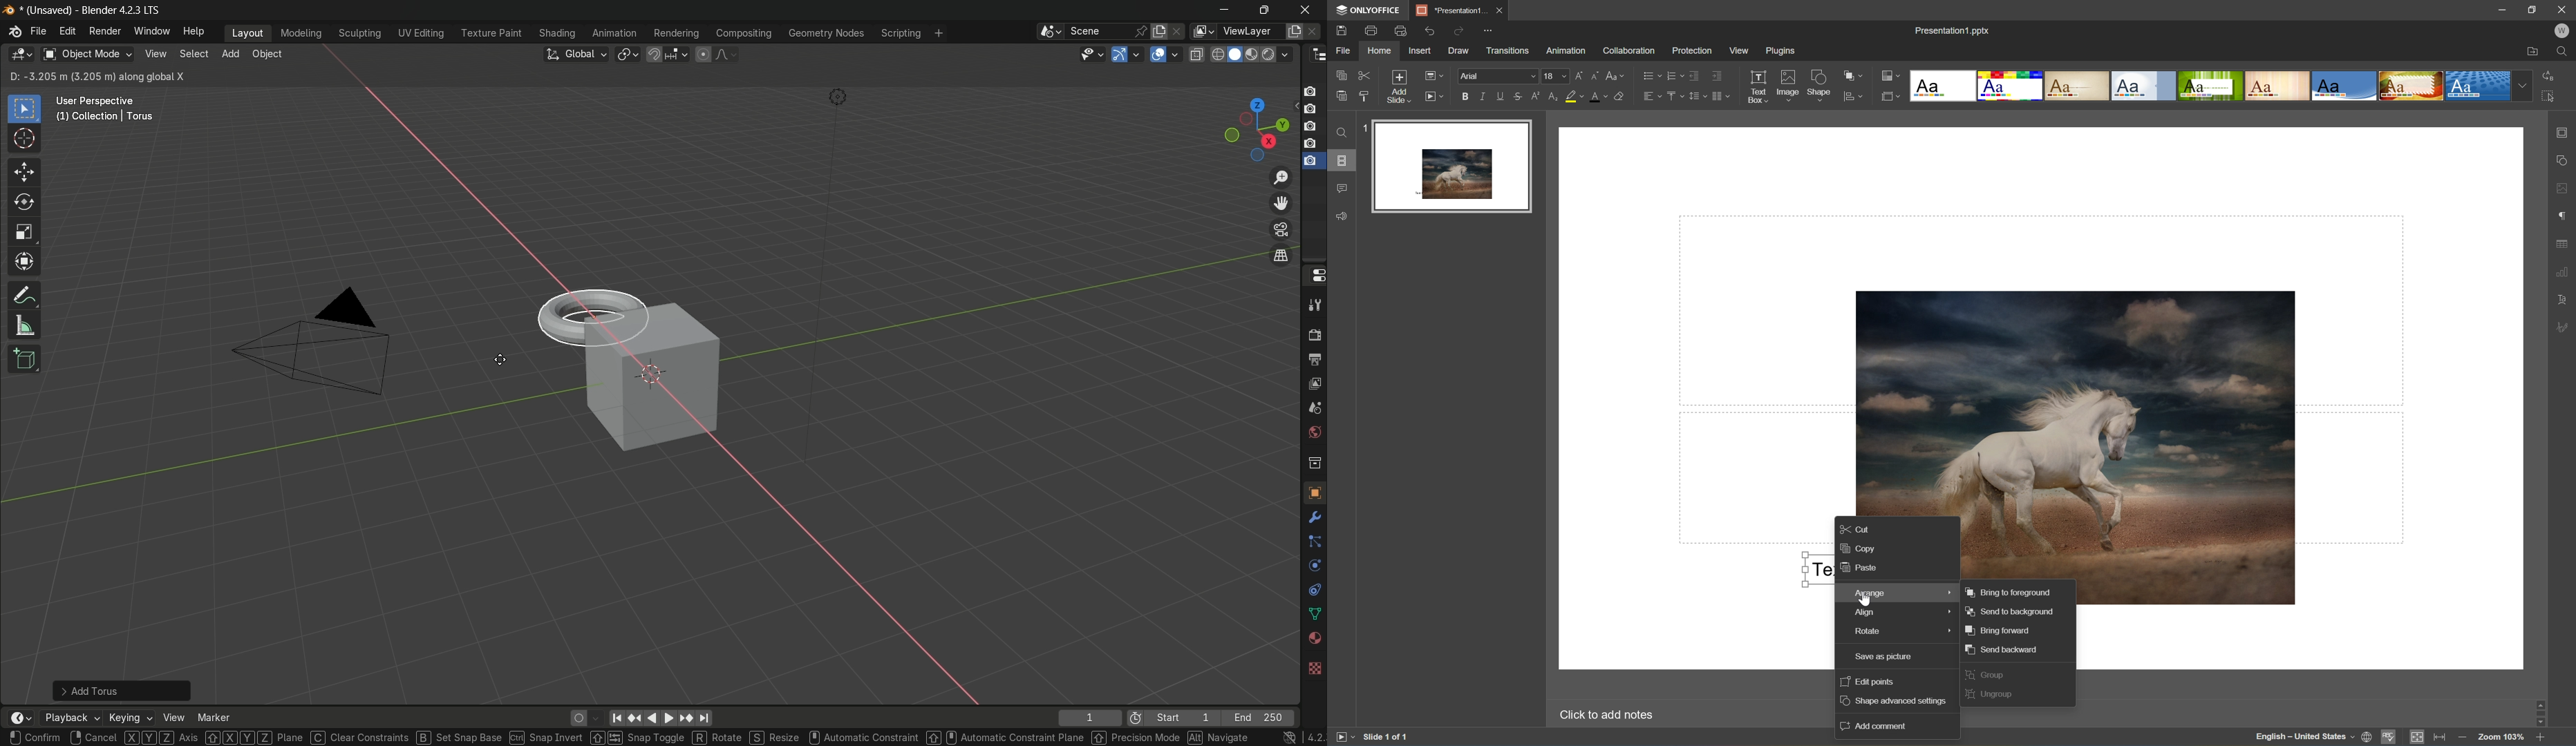  Describe the element at coordinates (1314, 332) in the screenshot. I see `render` at that location.